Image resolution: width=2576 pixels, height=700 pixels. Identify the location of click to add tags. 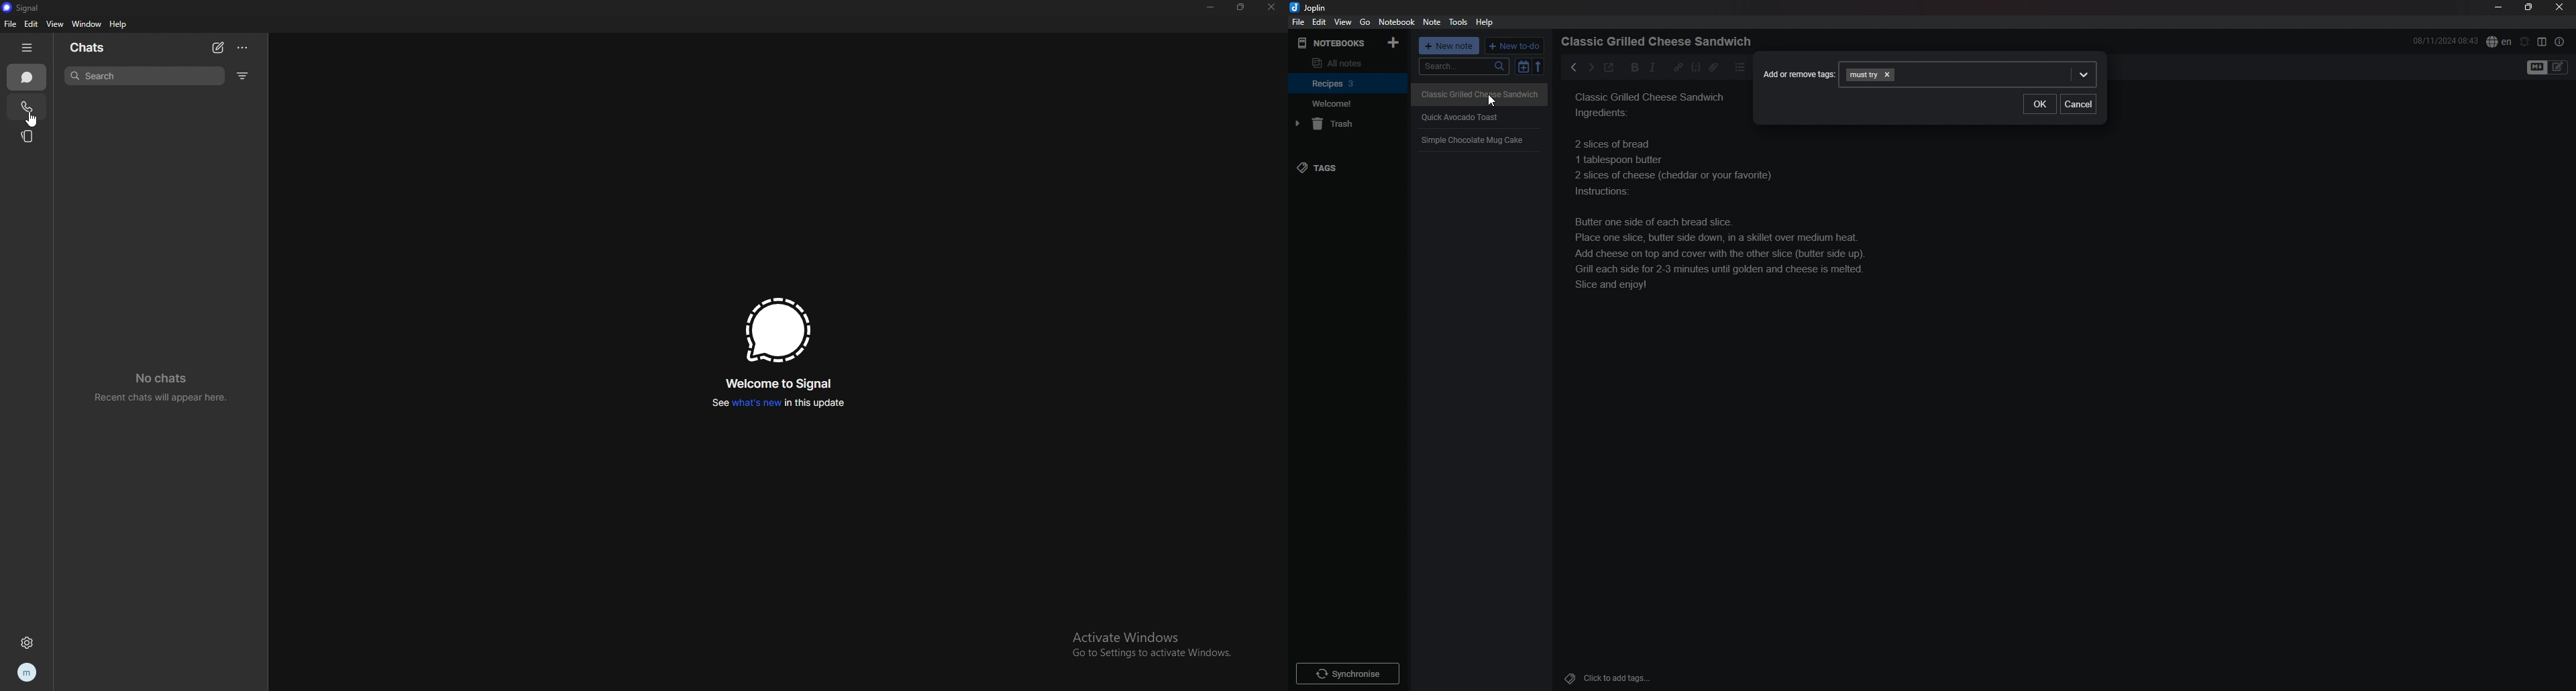
(1625, 678).